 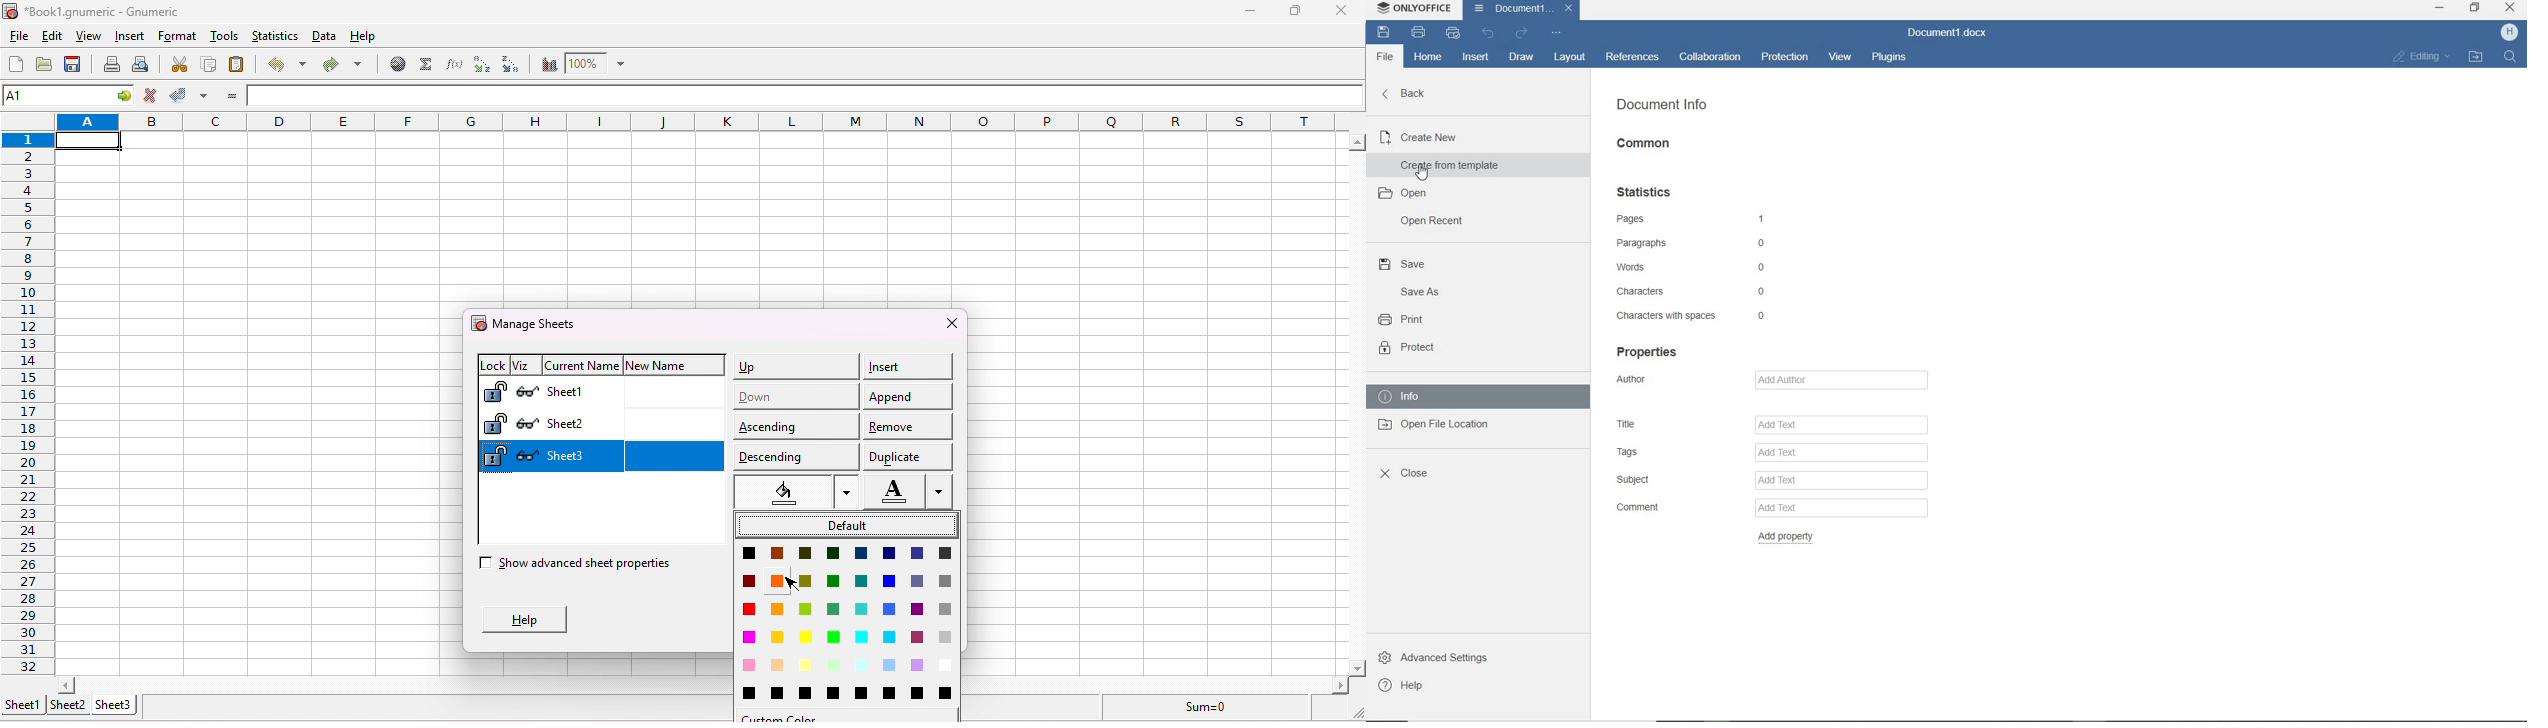 I want to click on open file location, so click(x=2477, y=58).